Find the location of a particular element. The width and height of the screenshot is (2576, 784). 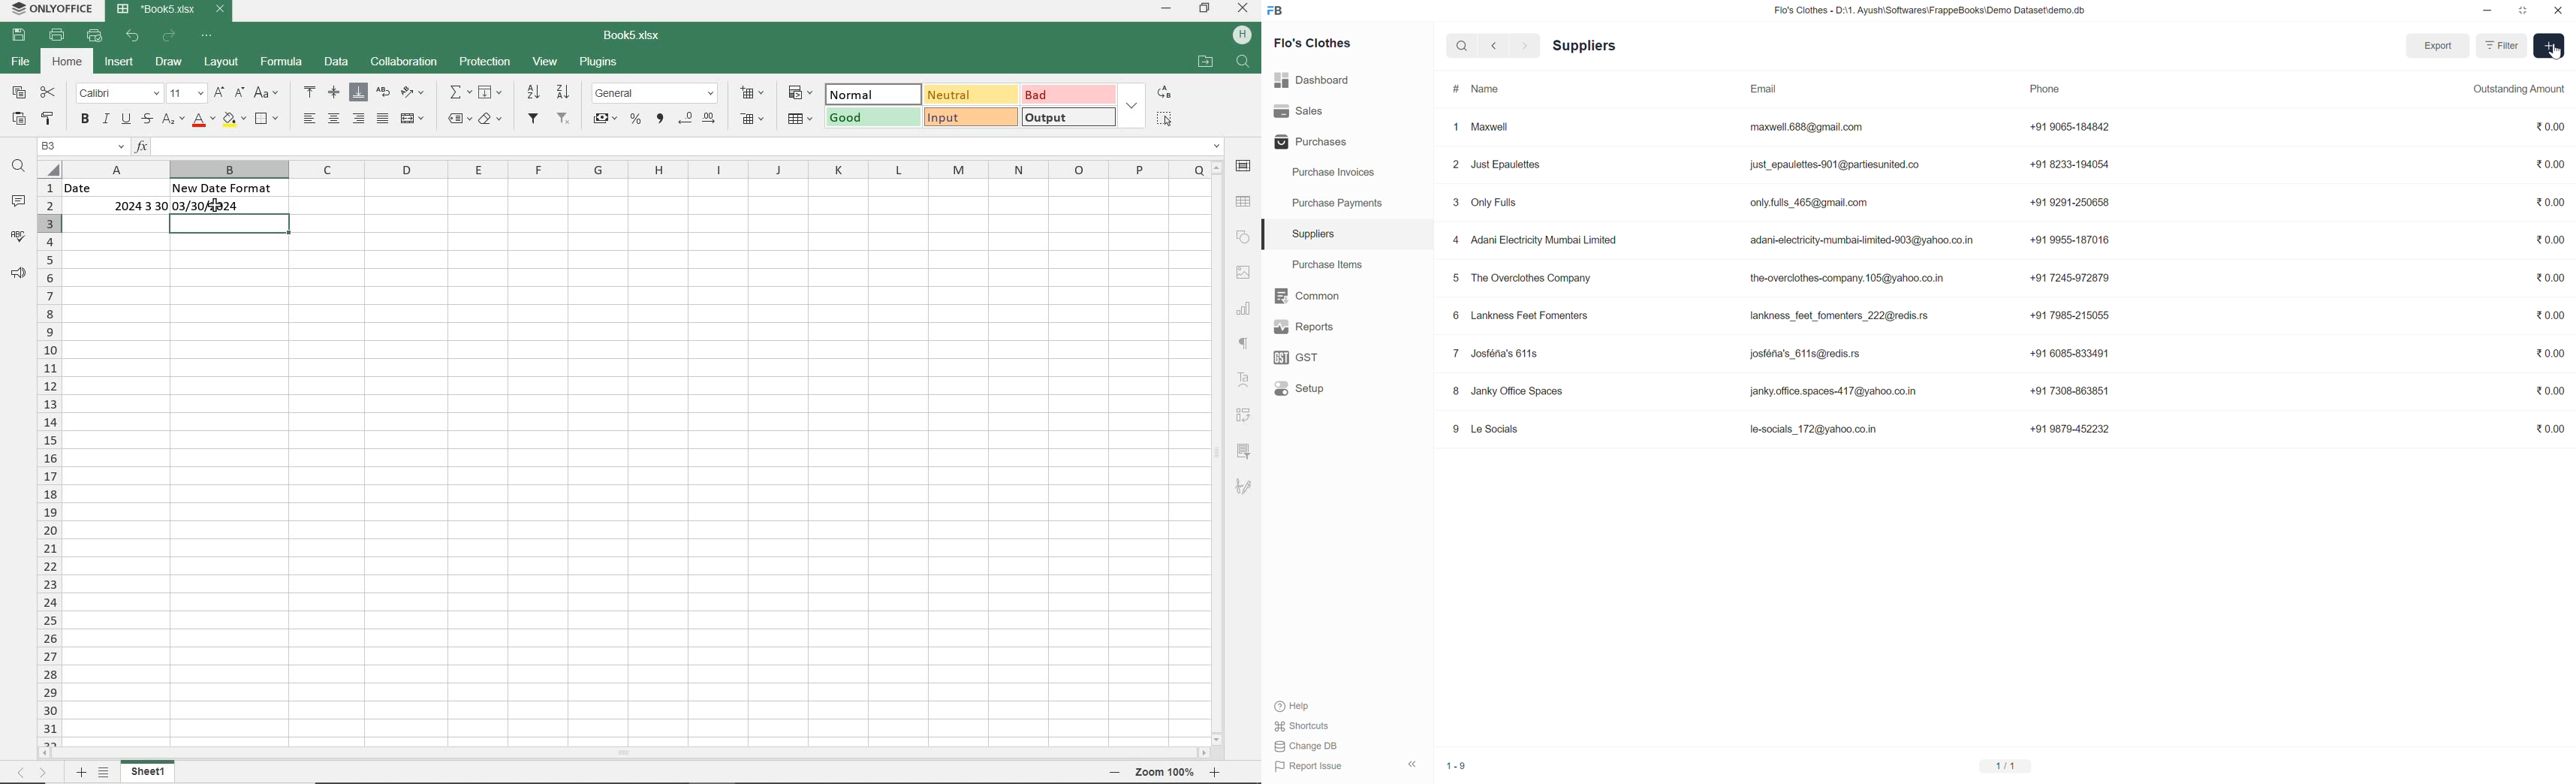

Minimize is located at coordinates (2487, 10).